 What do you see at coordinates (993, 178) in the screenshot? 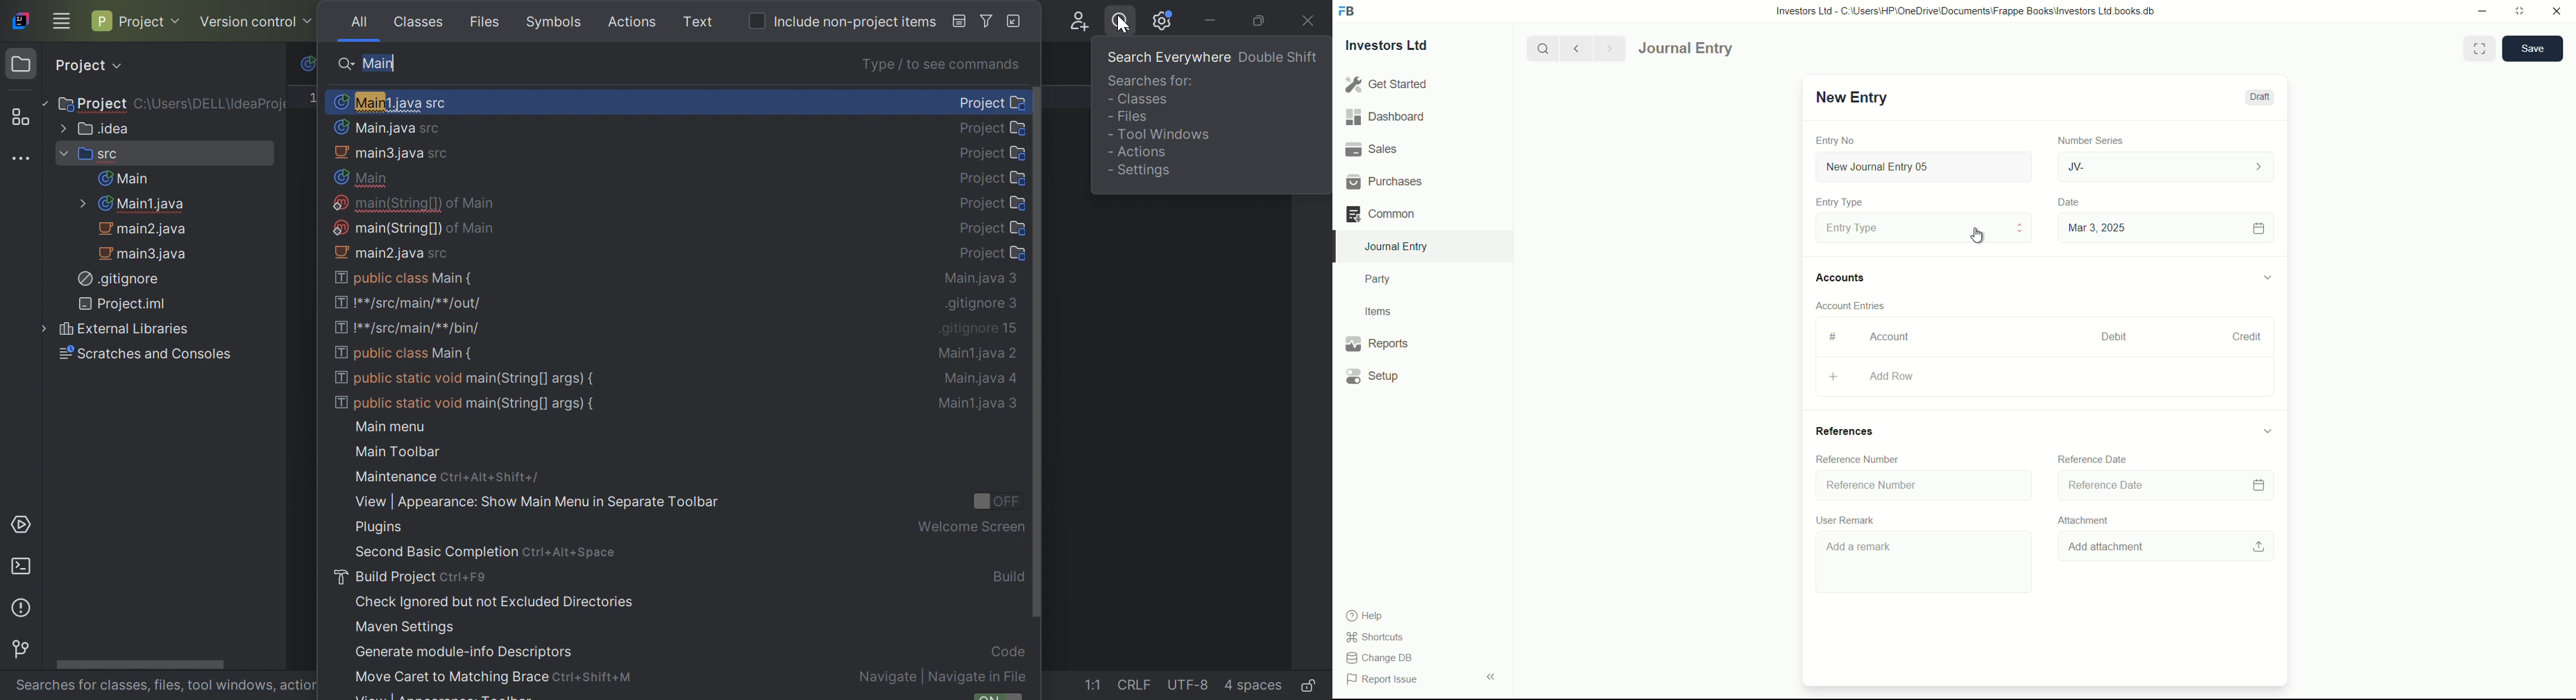
I see `Project` at bounding box center [993, 178].